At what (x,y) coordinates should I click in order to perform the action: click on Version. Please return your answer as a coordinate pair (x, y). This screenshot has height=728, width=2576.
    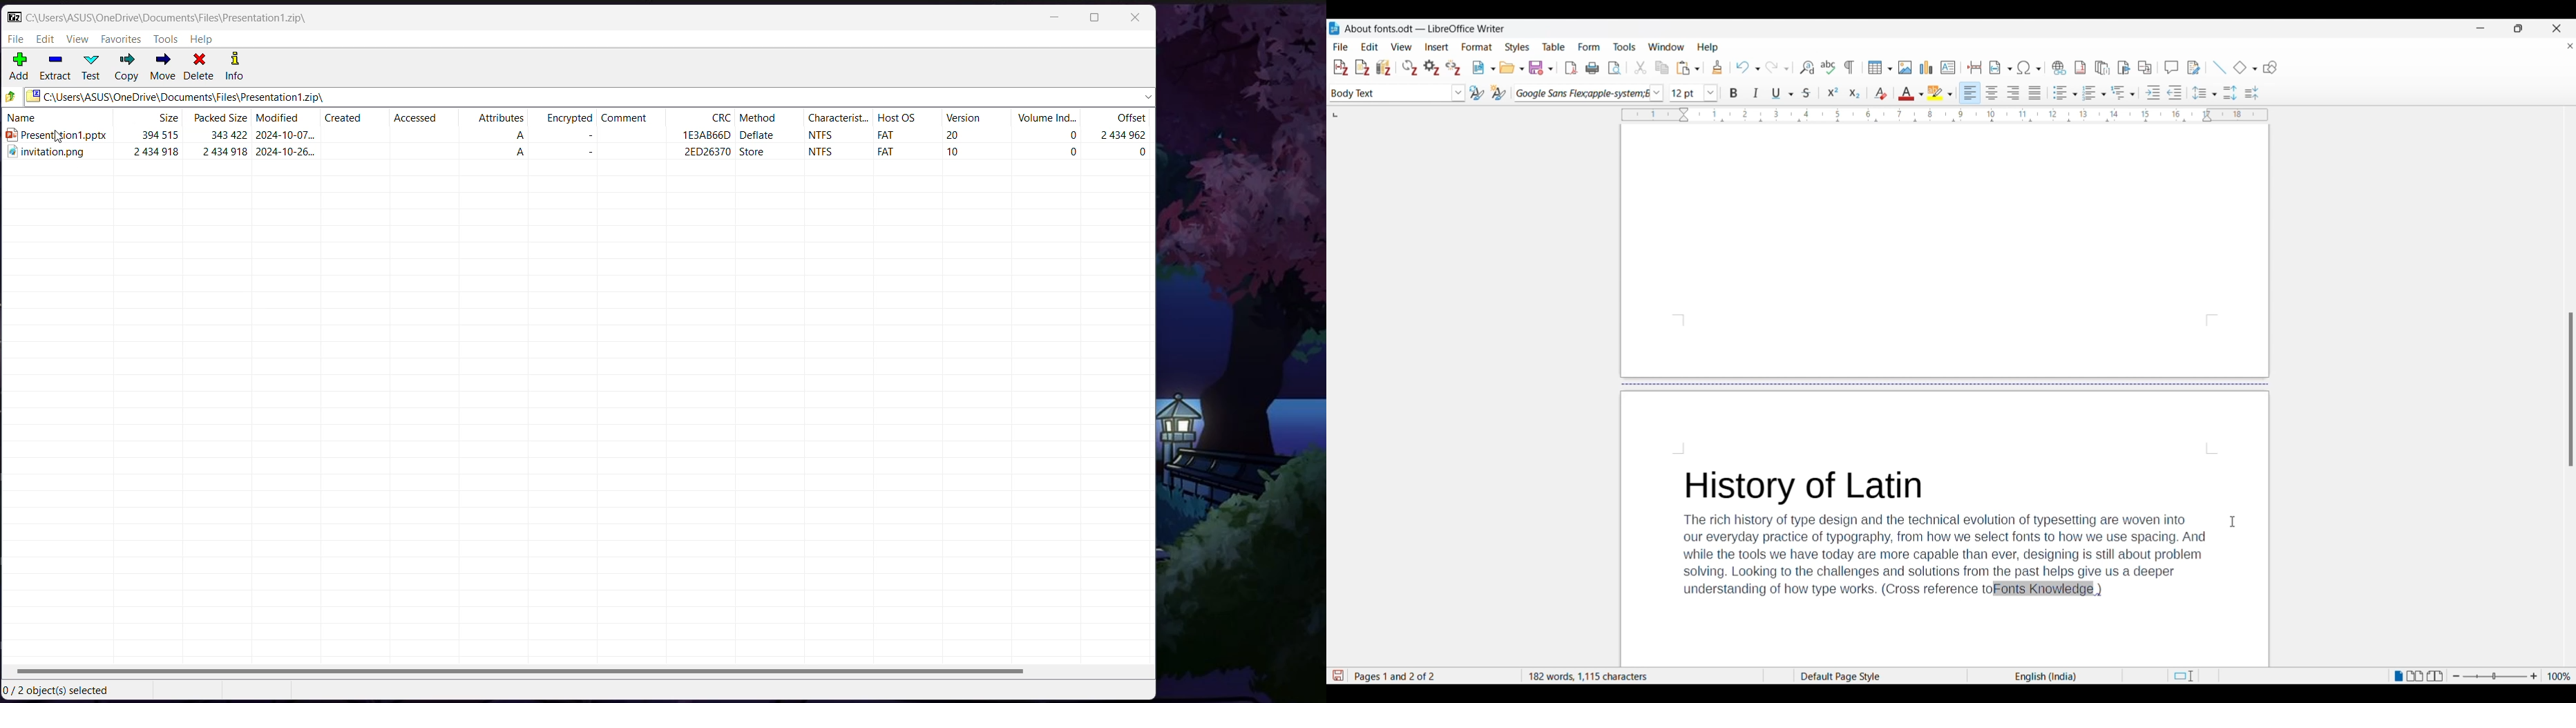
    Looking at the image, I should click on (964, 119).